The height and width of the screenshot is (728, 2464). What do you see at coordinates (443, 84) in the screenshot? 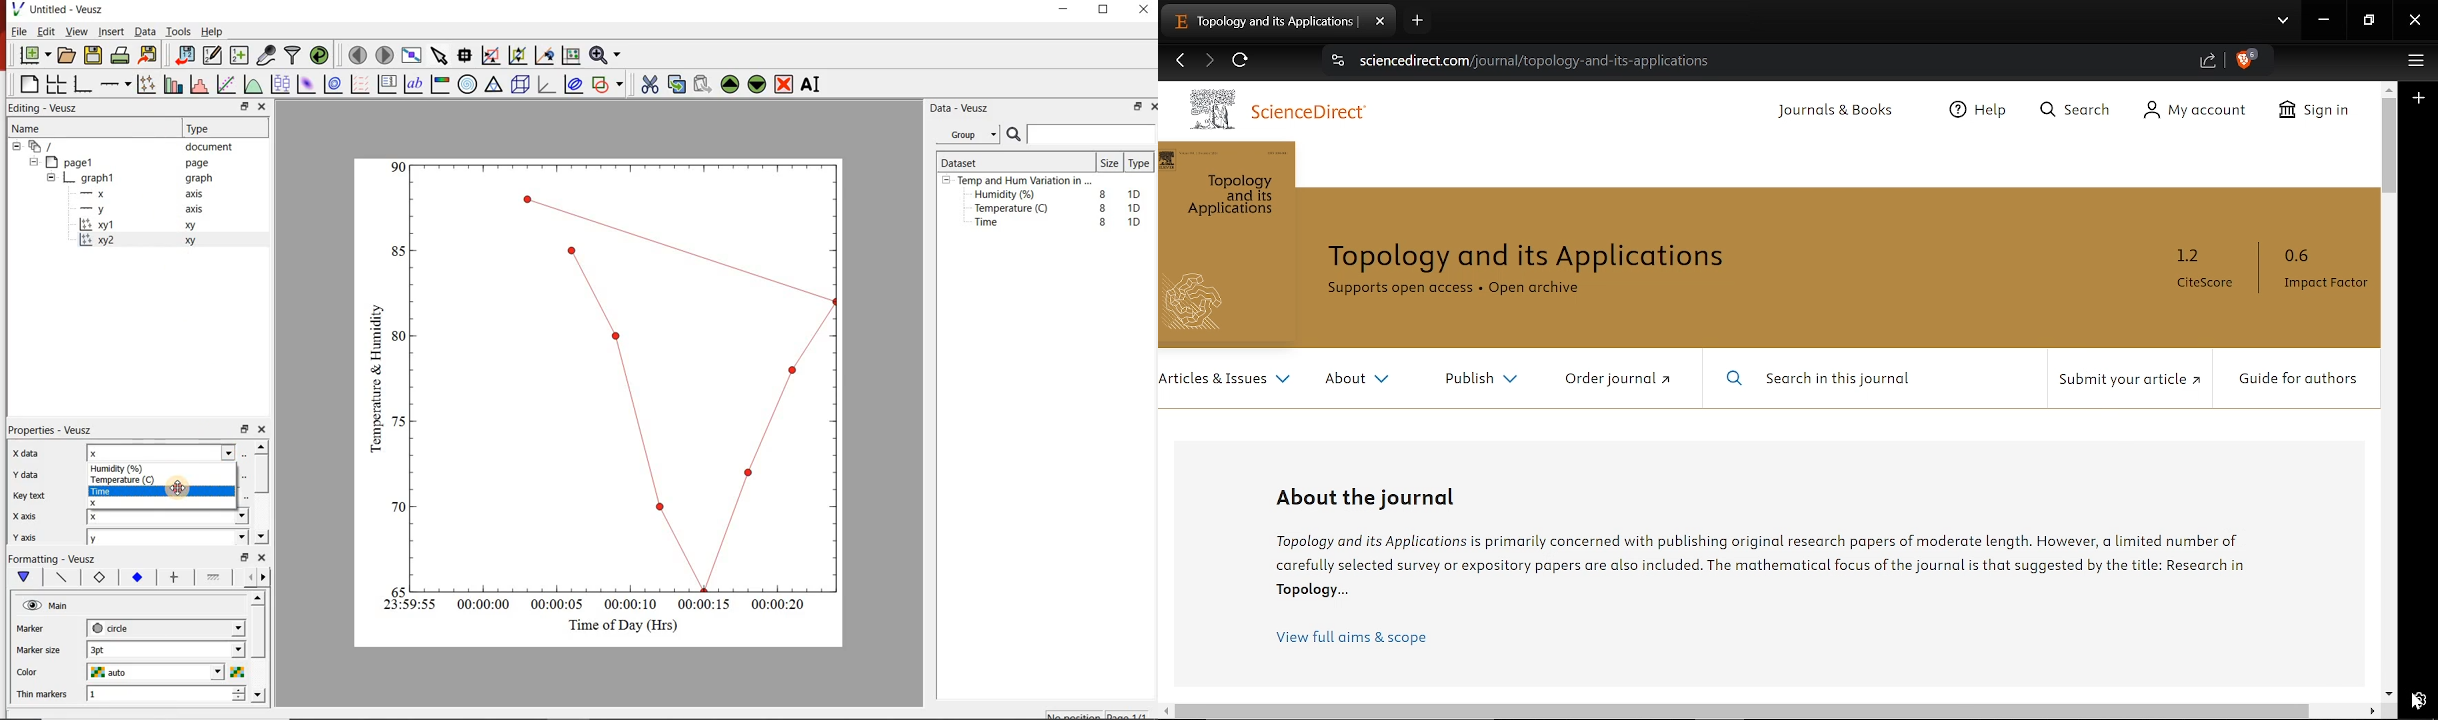
I see `image color bar` at bounding box center [443, 84].